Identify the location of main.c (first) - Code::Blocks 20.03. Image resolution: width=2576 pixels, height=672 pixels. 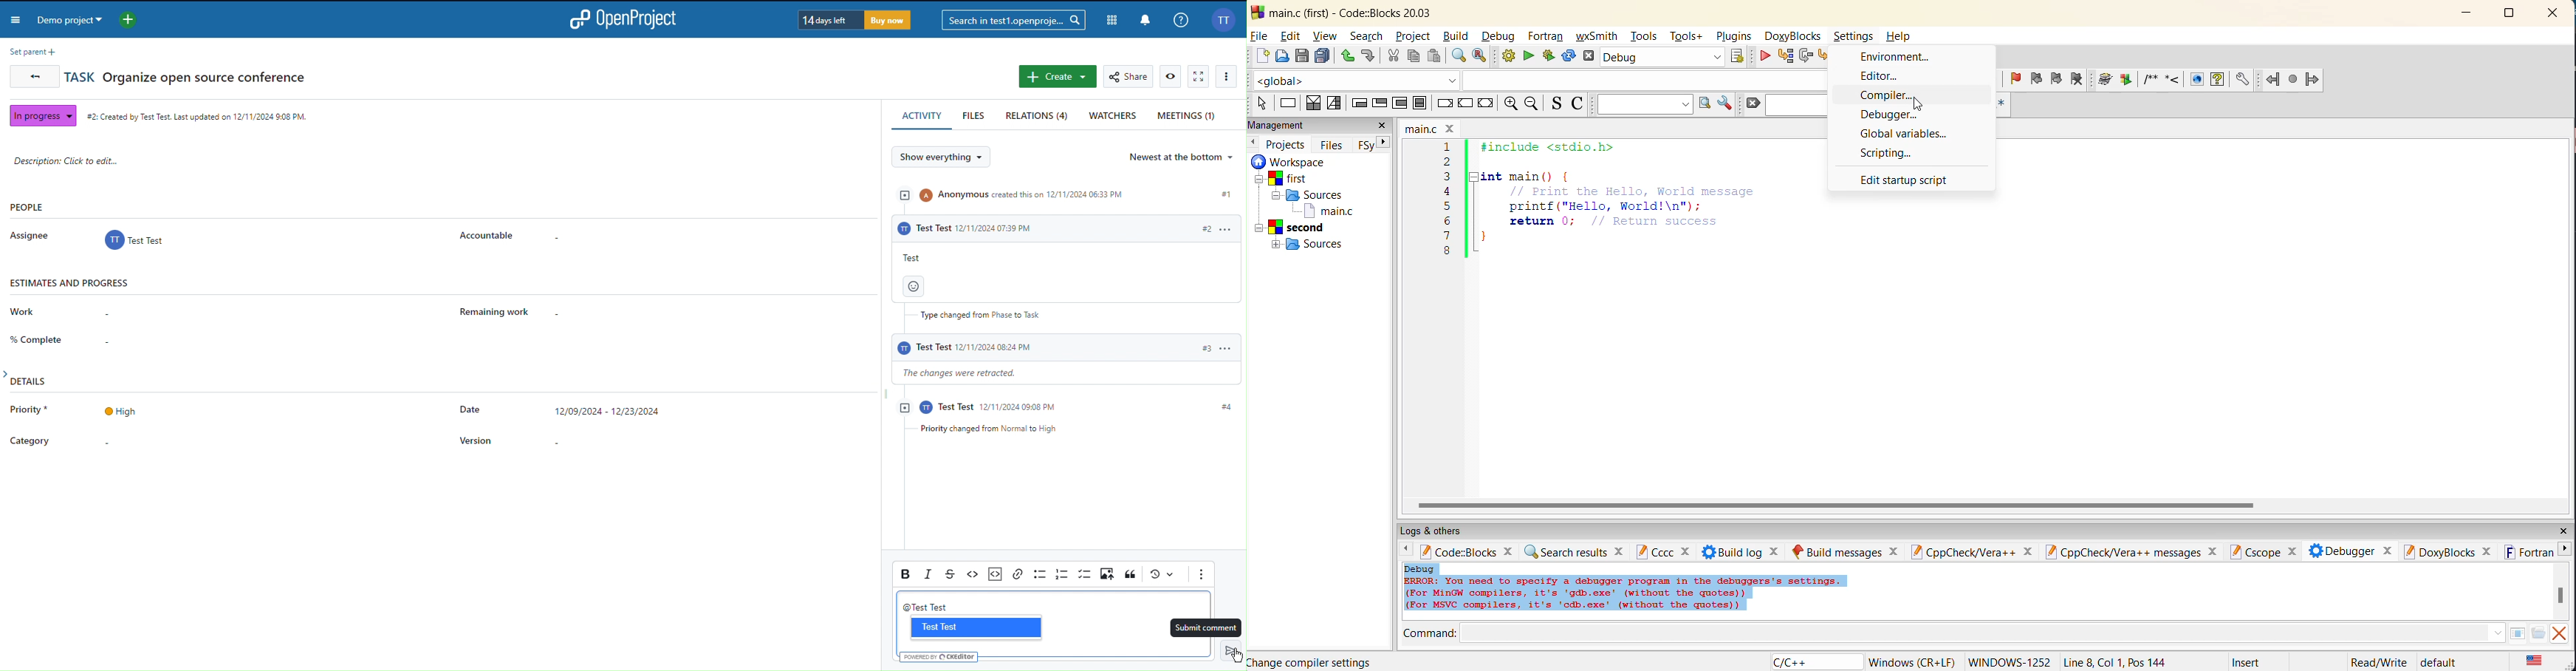
(1346, 13).